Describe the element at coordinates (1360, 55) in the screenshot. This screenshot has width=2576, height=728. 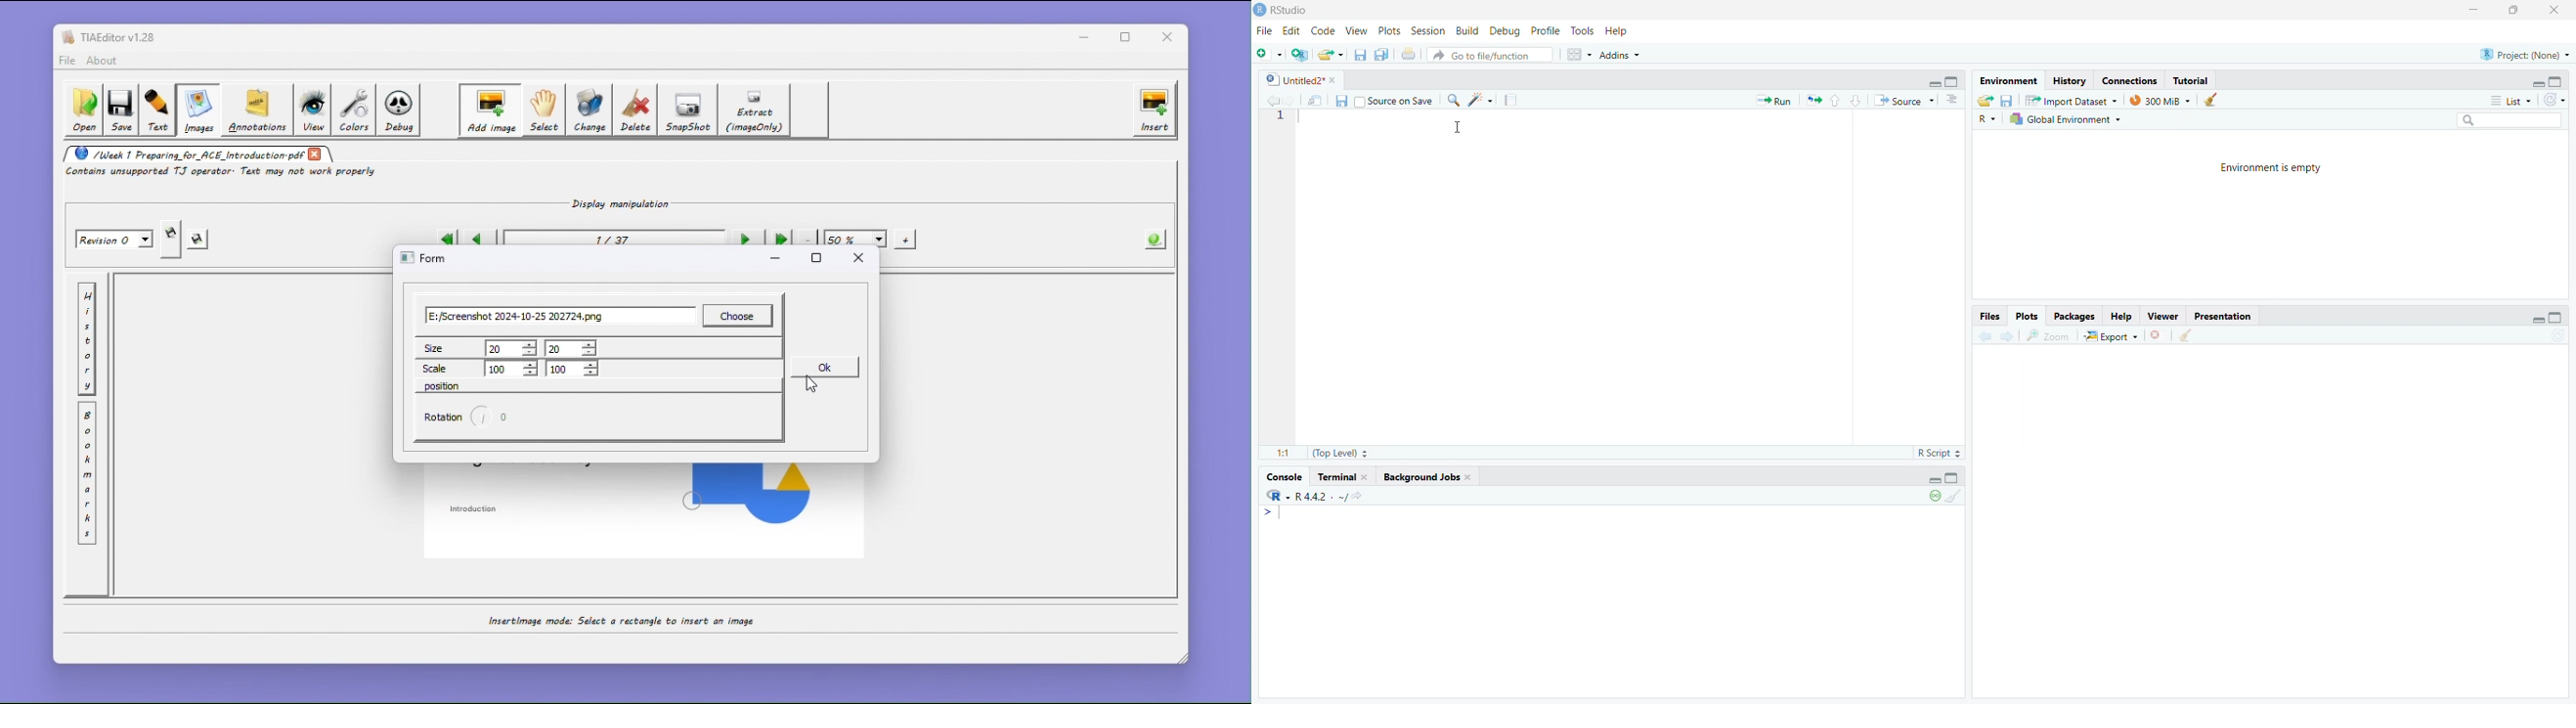
I see `save current document` at that location.